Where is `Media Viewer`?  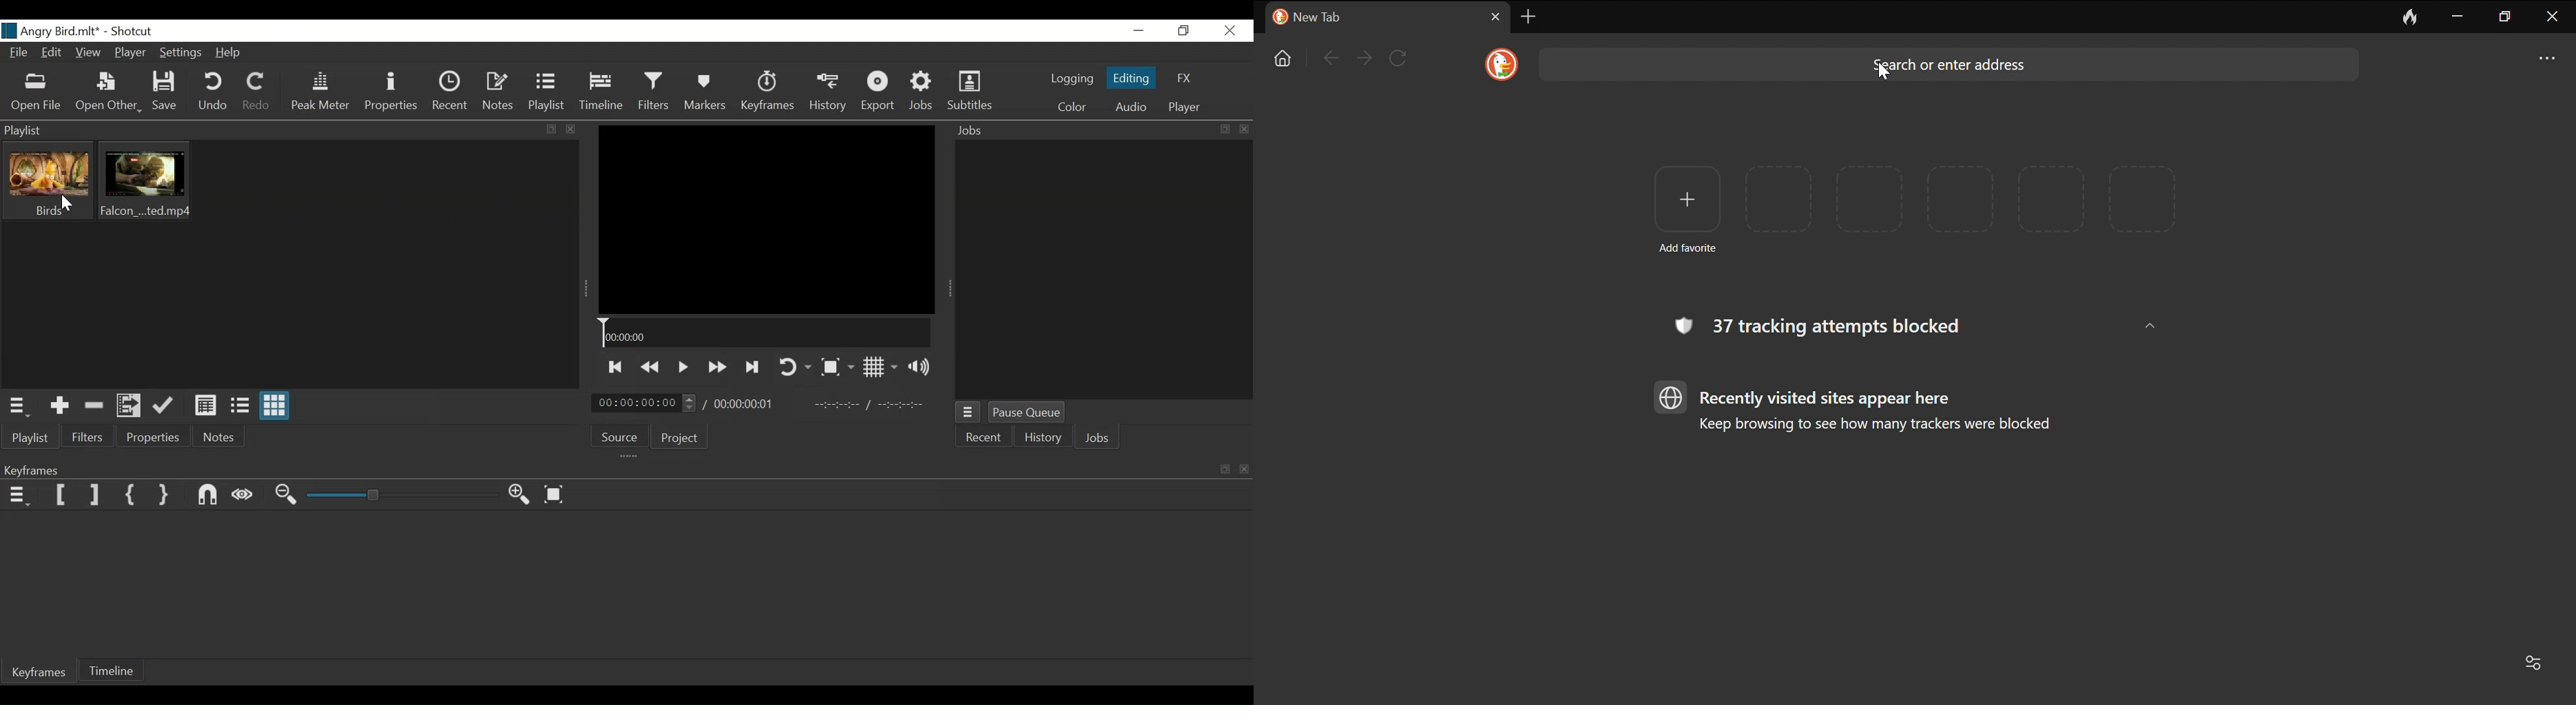
Media Viewer is located at coordinates (766, 219).